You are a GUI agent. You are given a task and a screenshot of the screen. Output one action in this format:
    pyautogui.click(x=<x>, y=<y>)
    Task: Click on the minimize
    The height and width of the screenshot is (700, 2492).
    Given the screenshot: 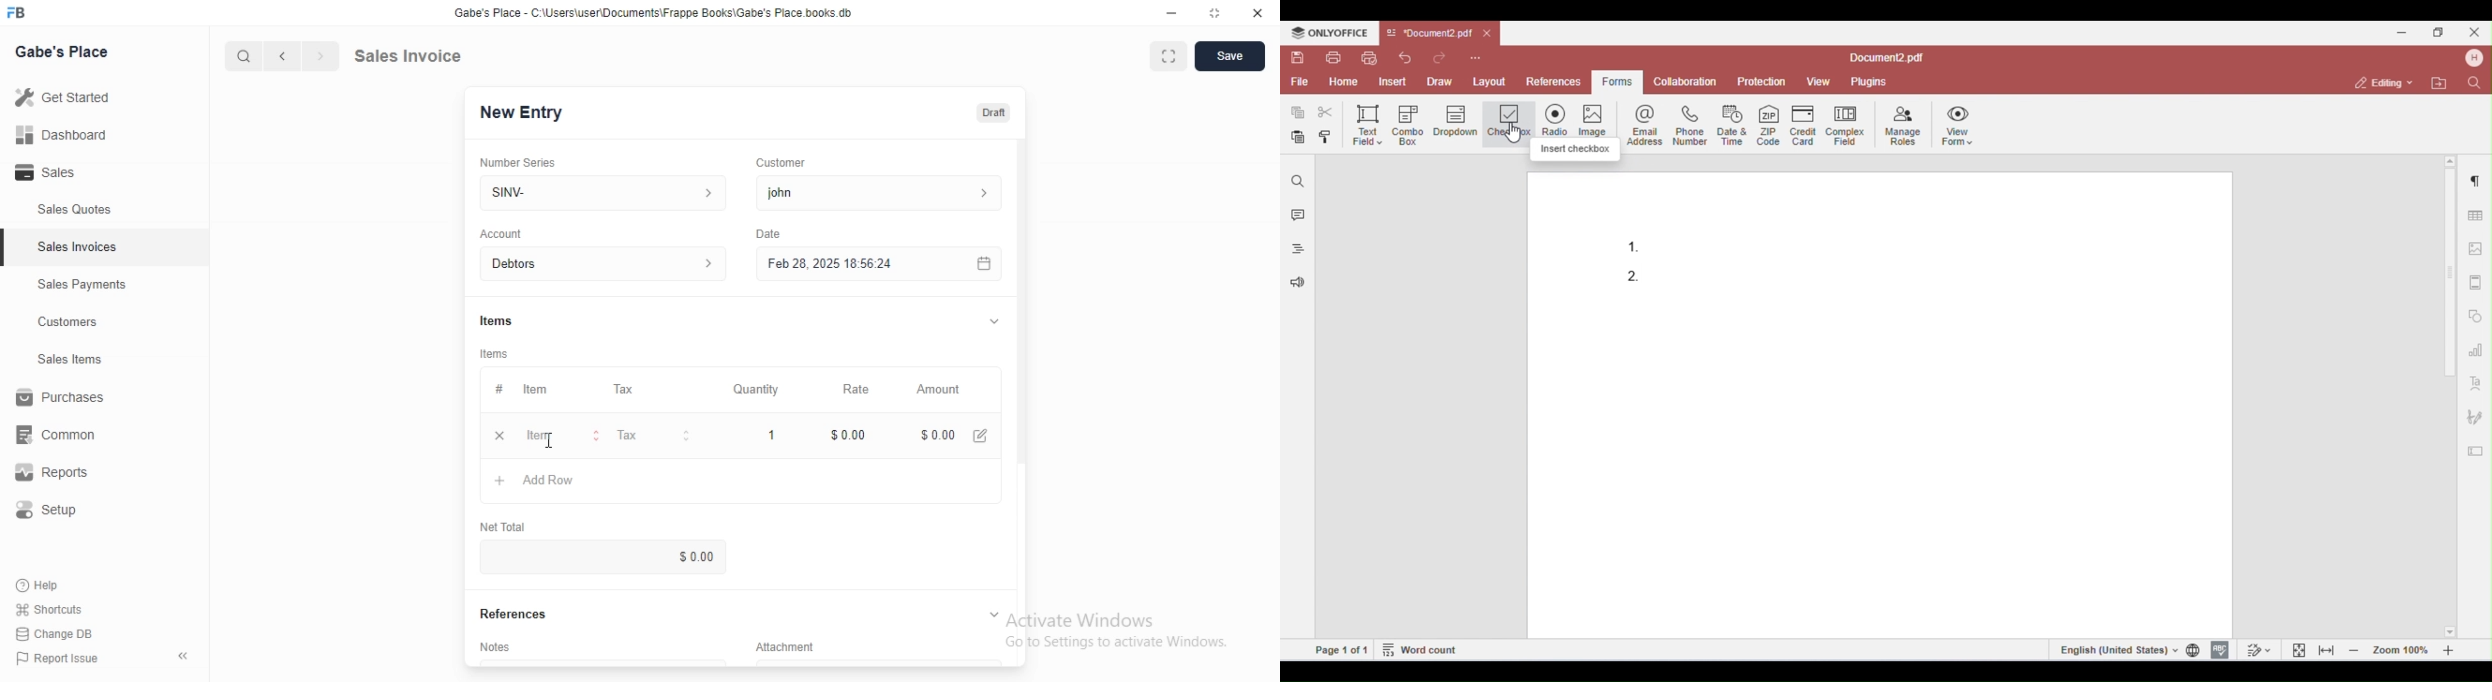 What is the action you would take?
    pyautogui.click(x=1163, y=15)
    